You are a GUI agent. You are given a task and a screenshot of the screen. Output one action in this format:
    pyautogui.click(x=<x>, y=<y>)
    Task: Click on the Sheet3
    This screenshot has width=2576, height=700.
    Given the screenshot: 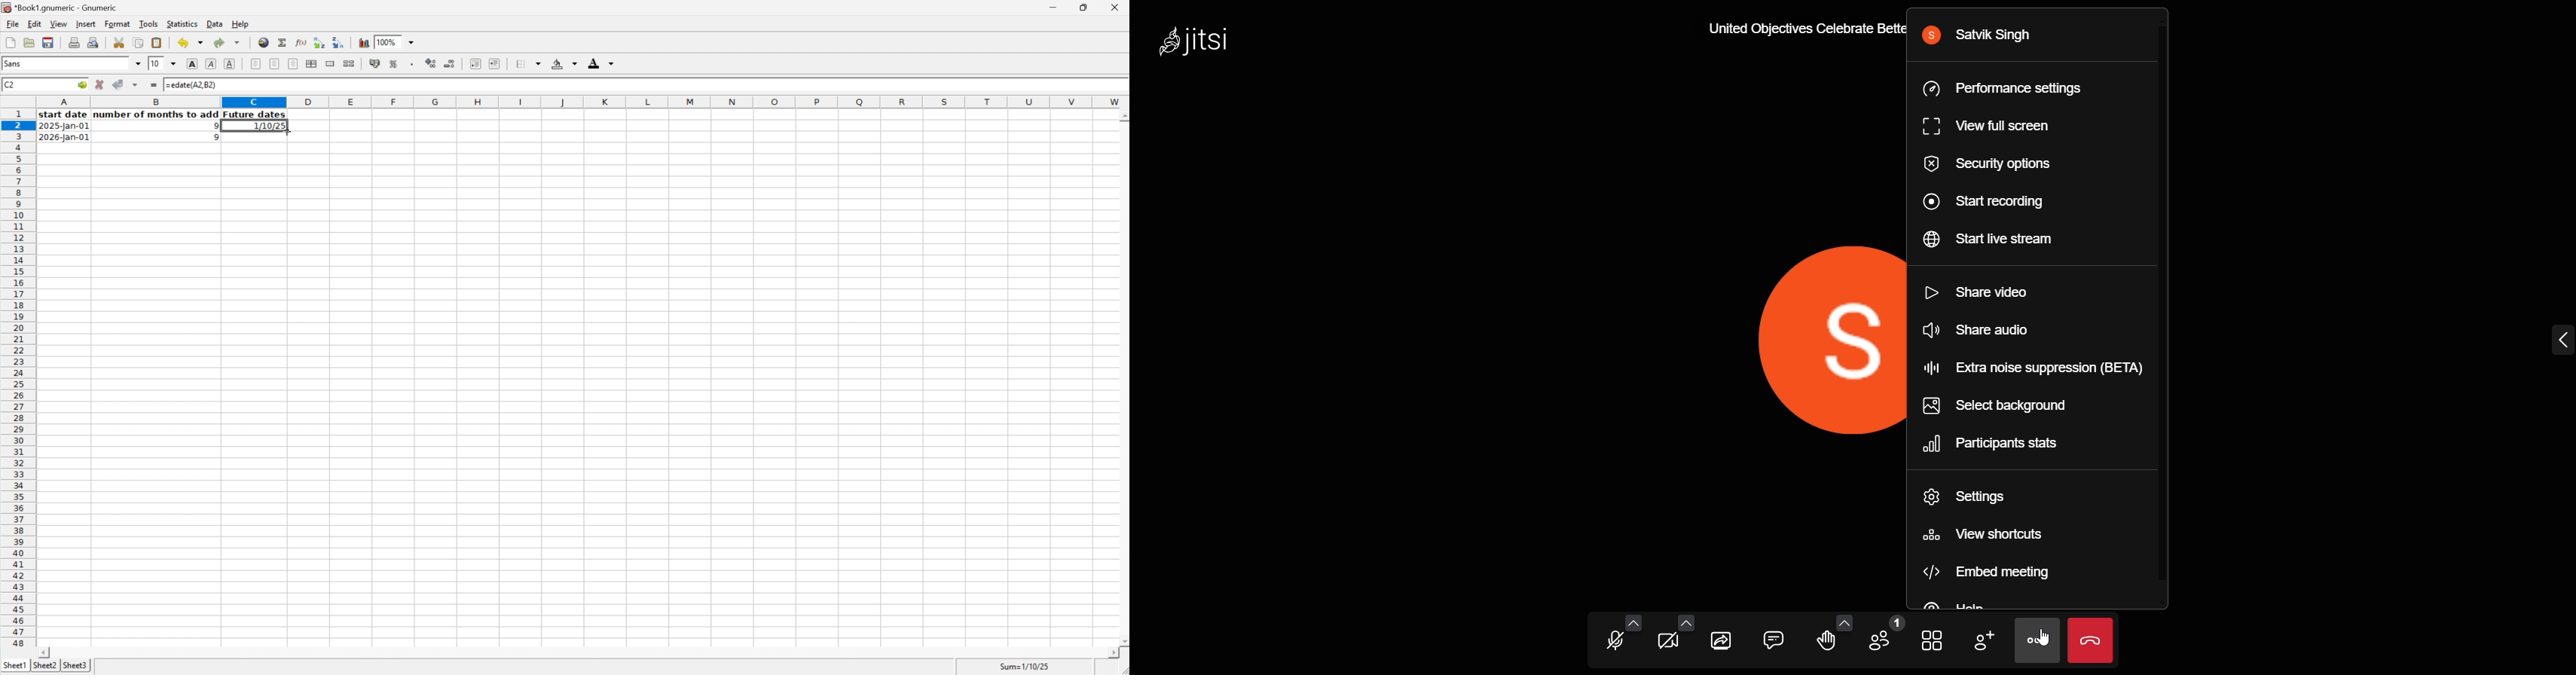 What is the action you would take?
    pyautogui.click(x=76, y=666)
    